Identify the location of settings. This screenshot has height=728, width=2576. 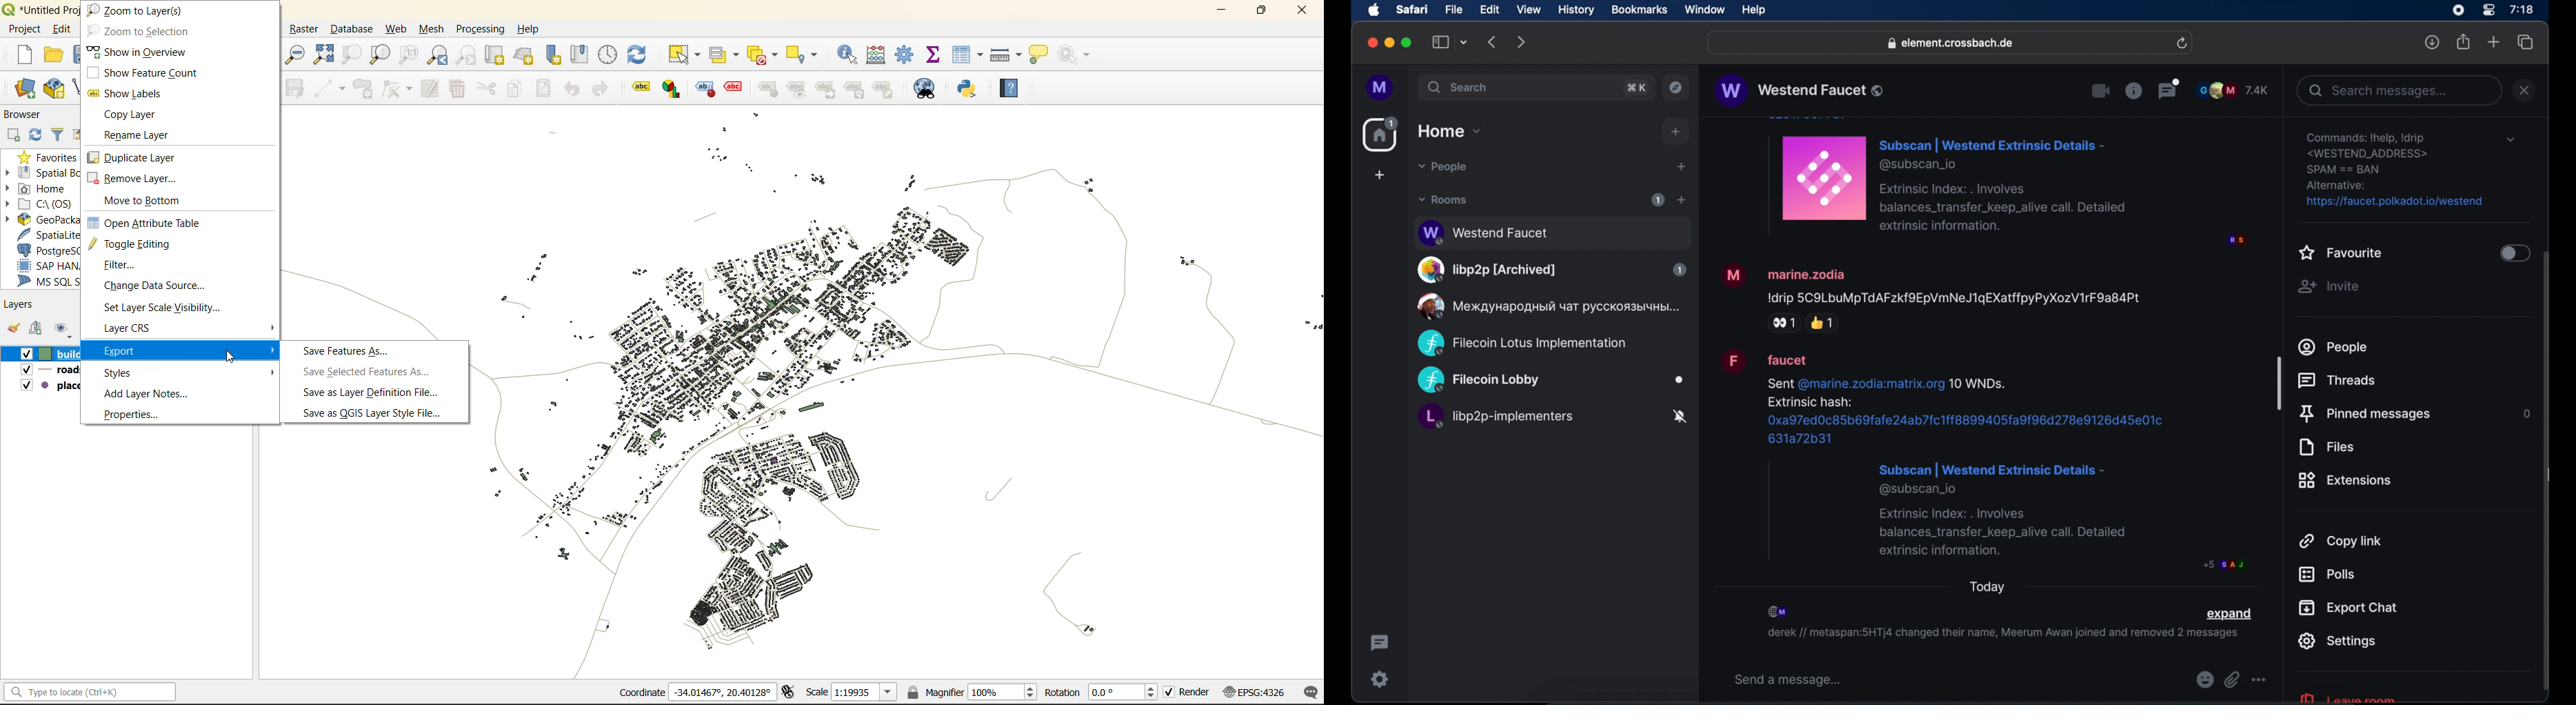
(1381, 679).